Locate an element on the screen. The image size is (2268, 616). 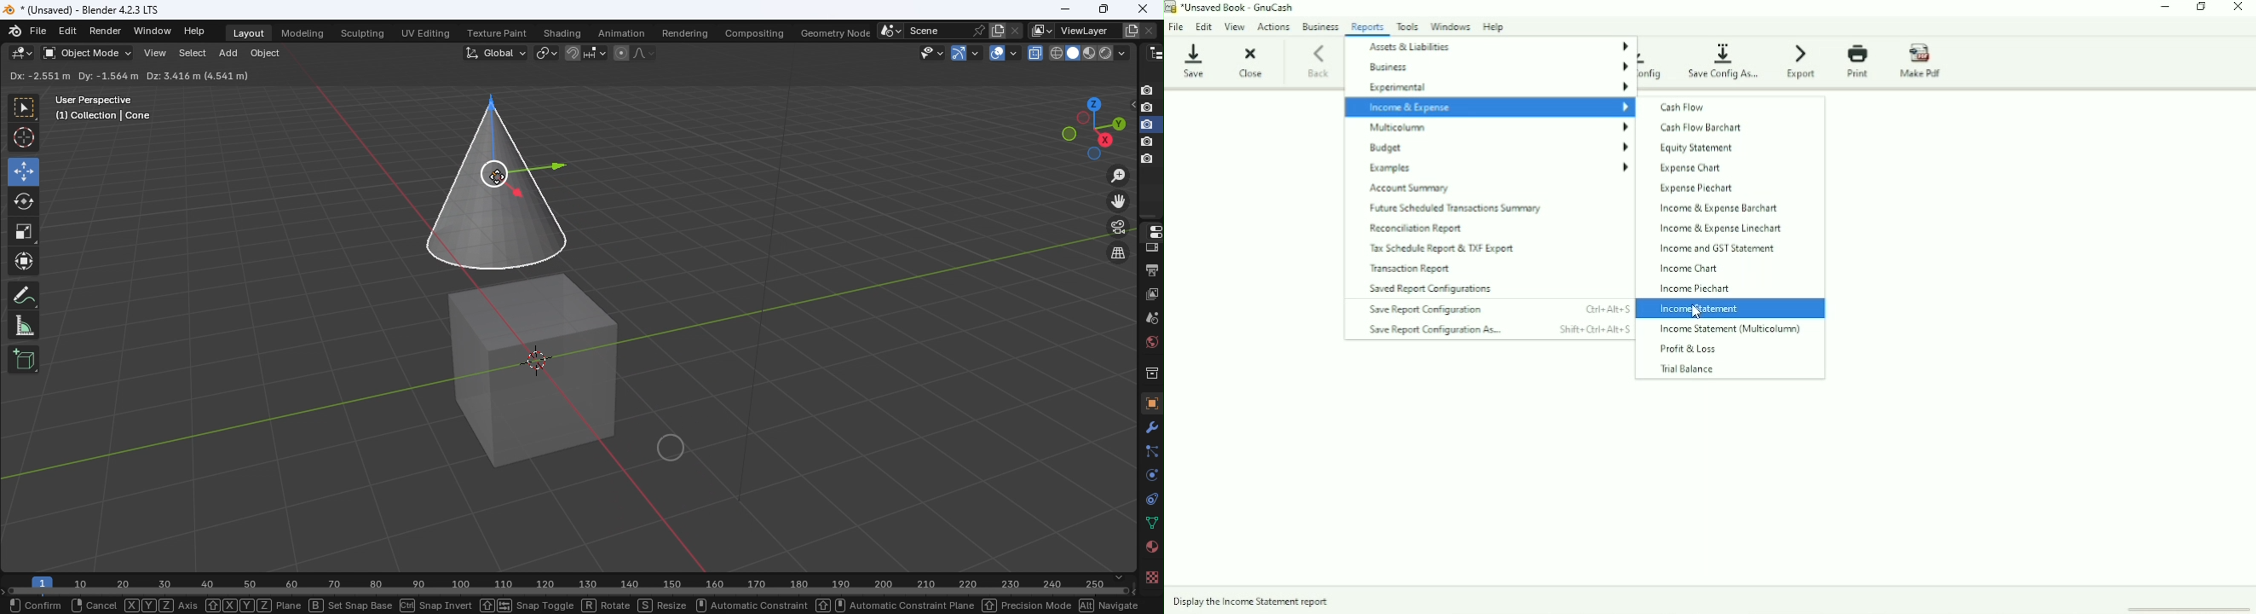
View is located at coordinates (154, 55).